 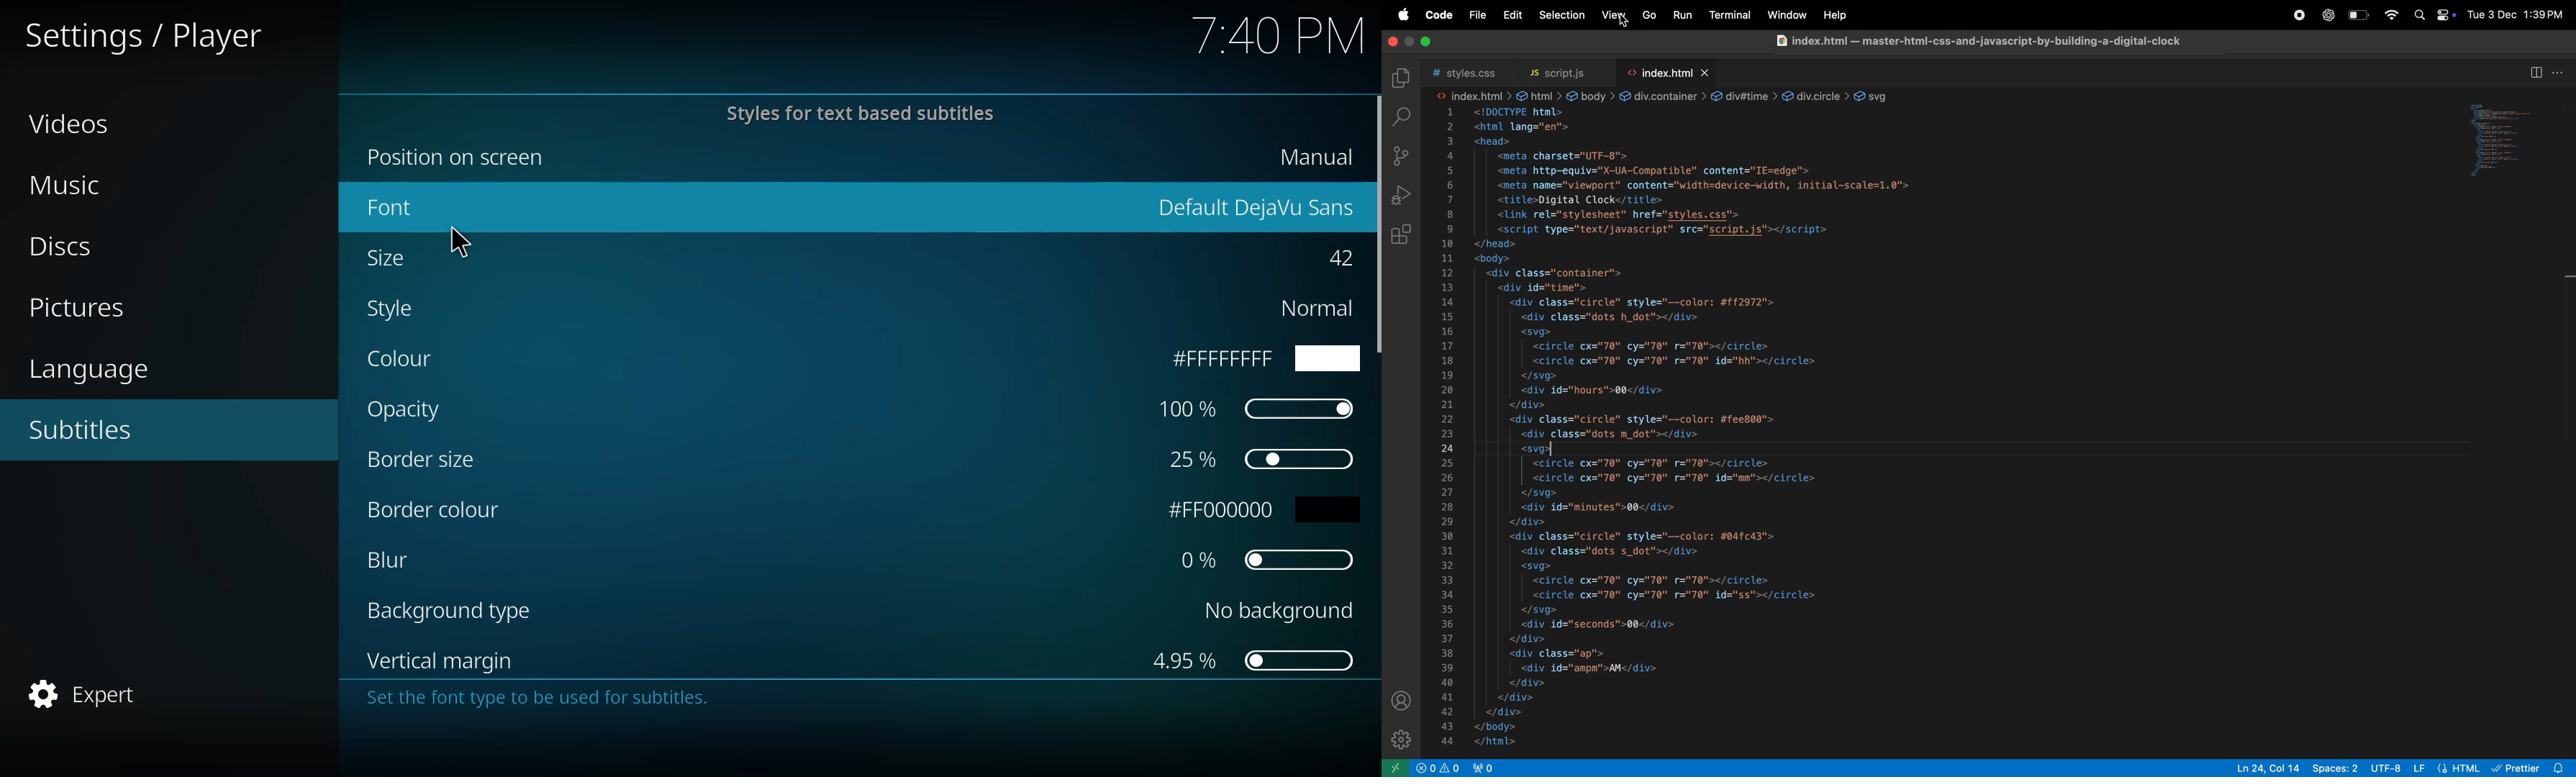 I want to click on subtitles, so click(x=86, y=431).